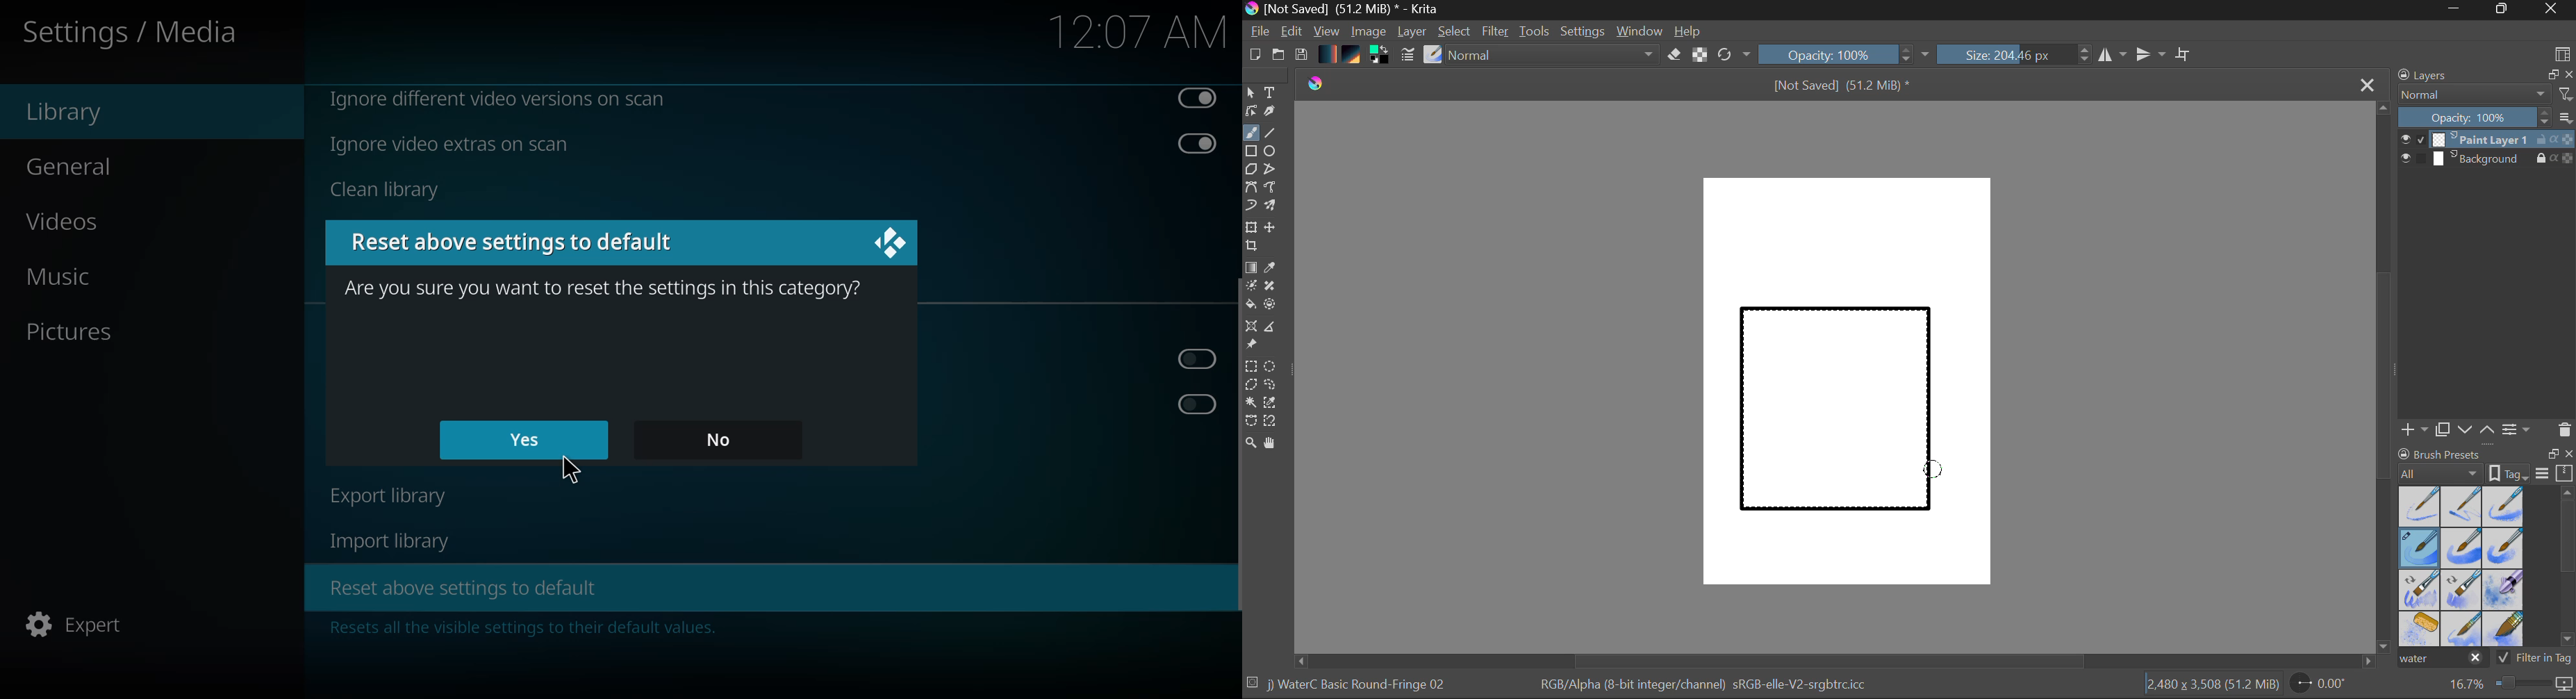  I want to click on general, so click(70, 167).